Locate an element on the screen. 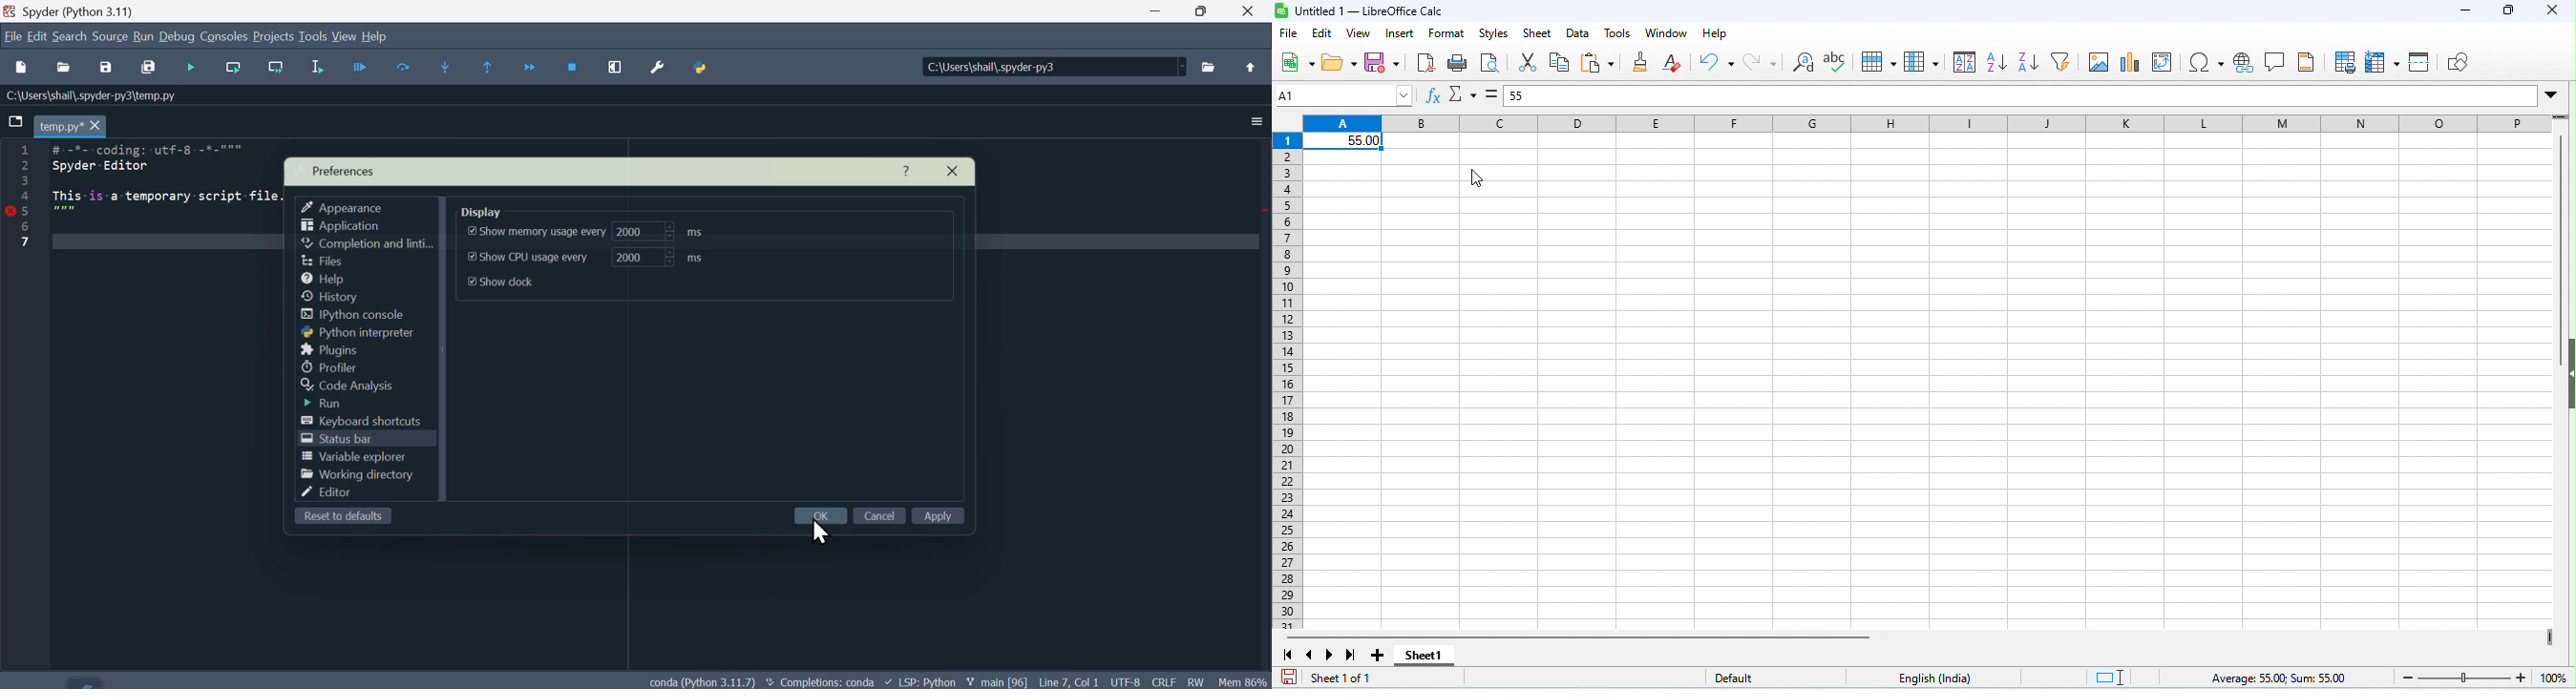  row is located at coordinates (1881, 62).